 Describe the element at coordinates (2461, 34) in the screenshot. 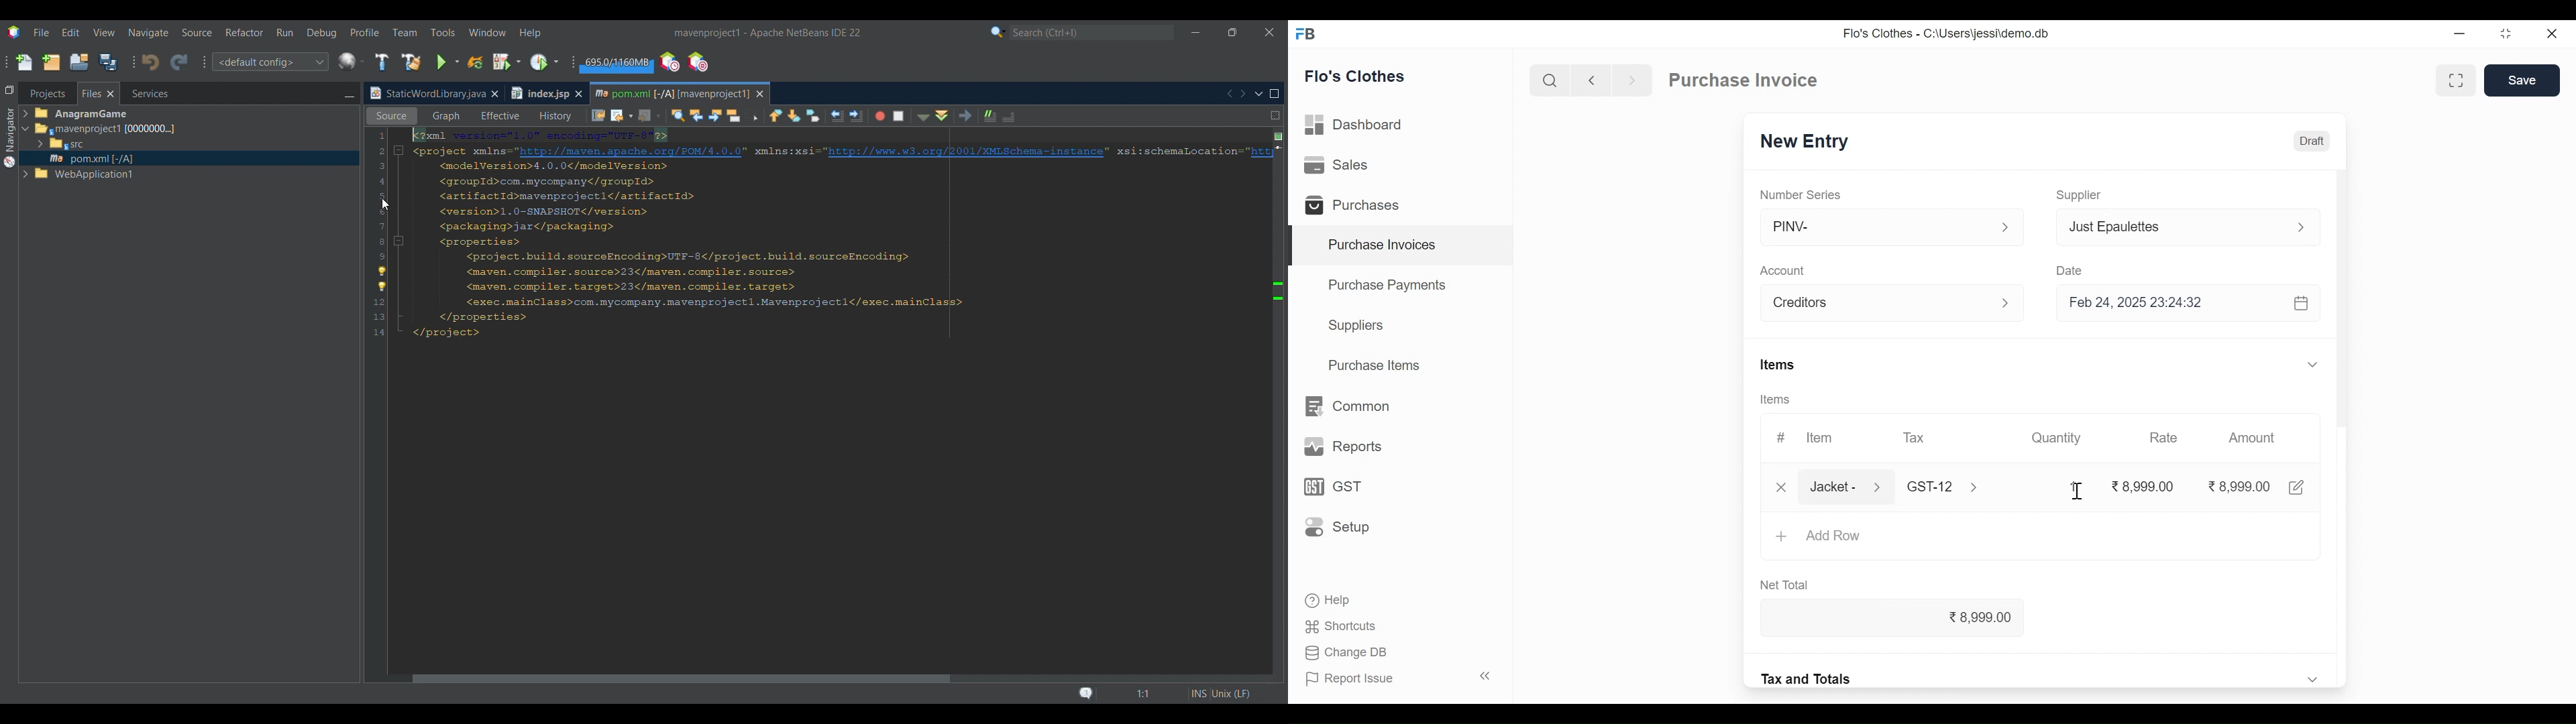

I see `minimize` at that location.